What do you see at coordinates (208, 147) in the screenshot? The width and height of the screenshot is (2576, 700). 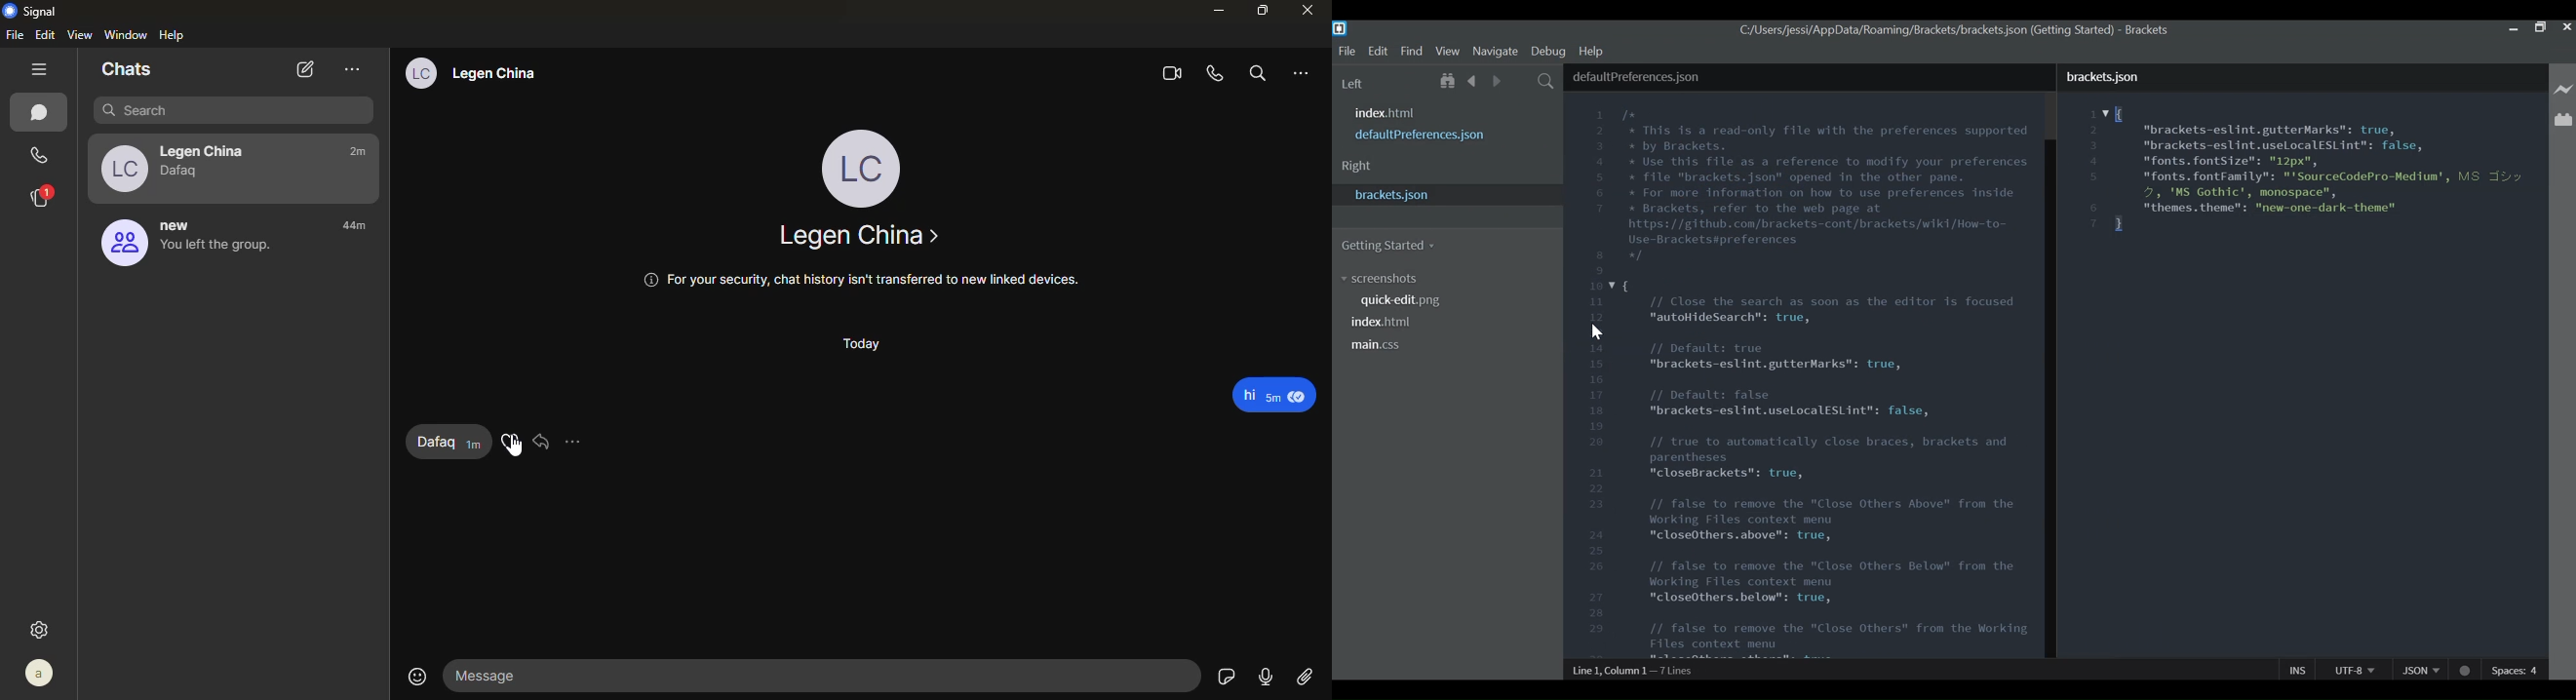 I see `Legan china-` at bounding box center [208, 147].